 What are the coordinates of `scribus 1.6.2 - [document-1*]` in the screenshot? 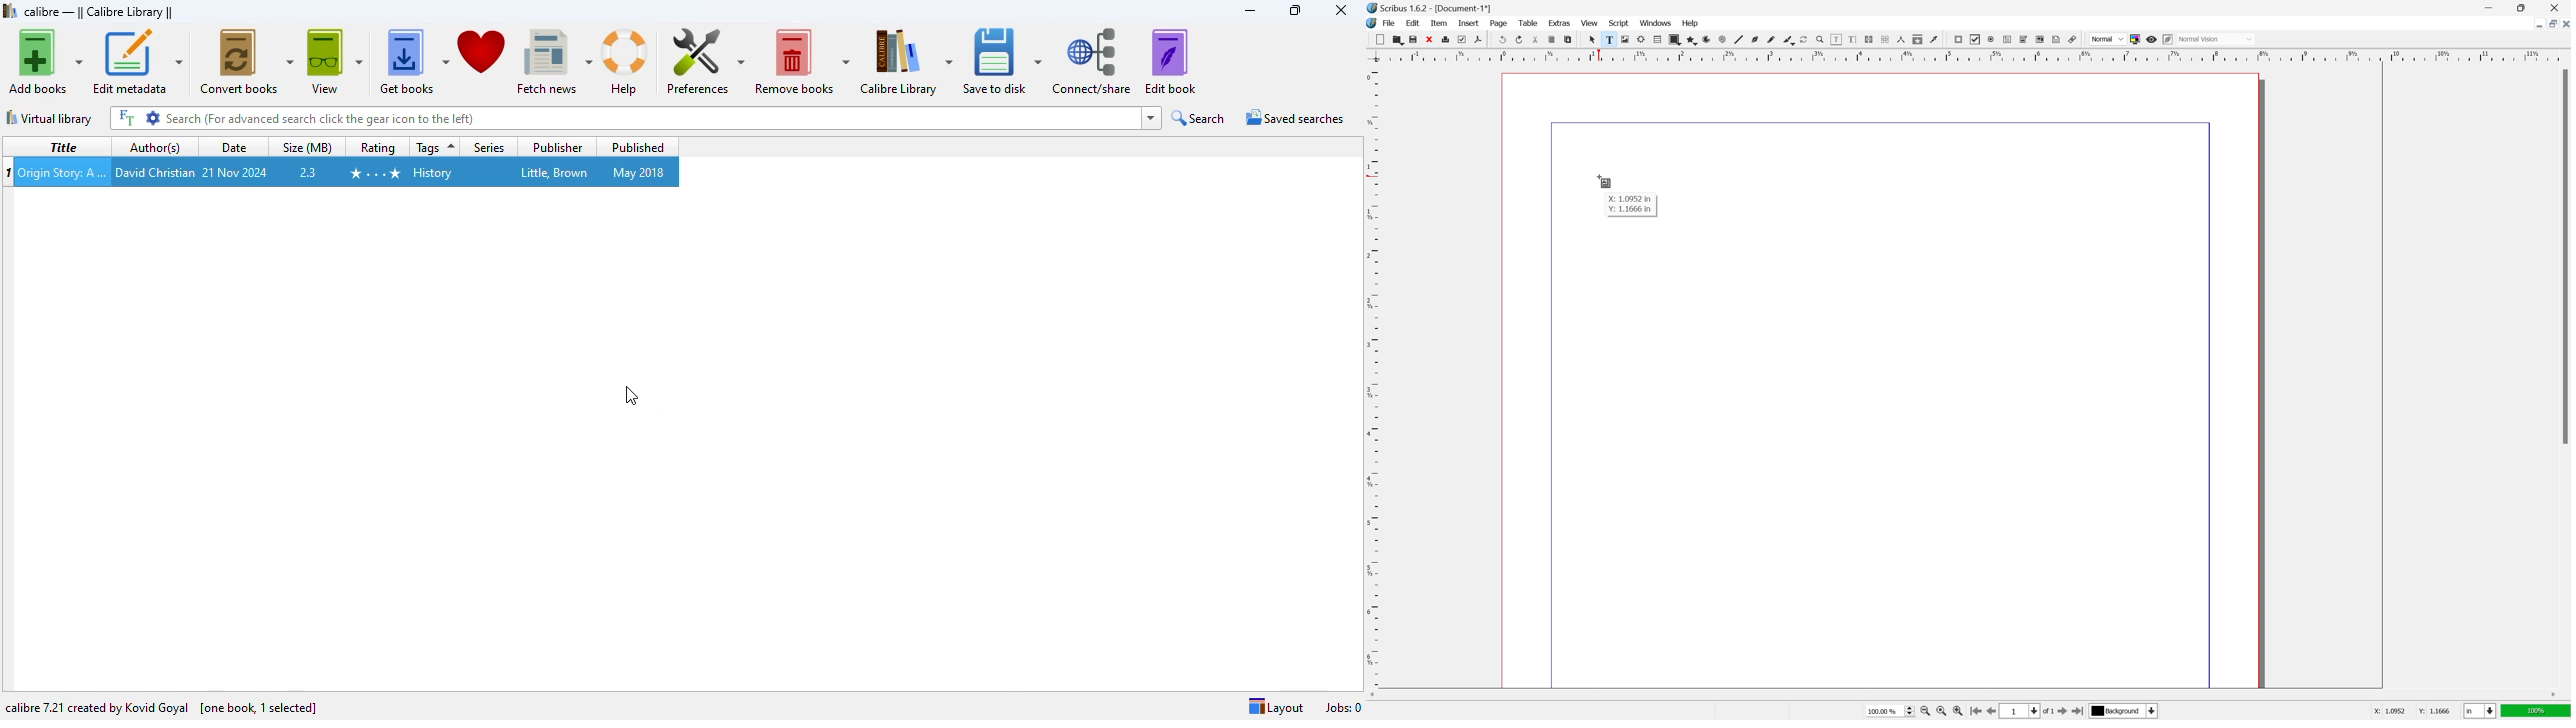 It's located at (1430, 8).